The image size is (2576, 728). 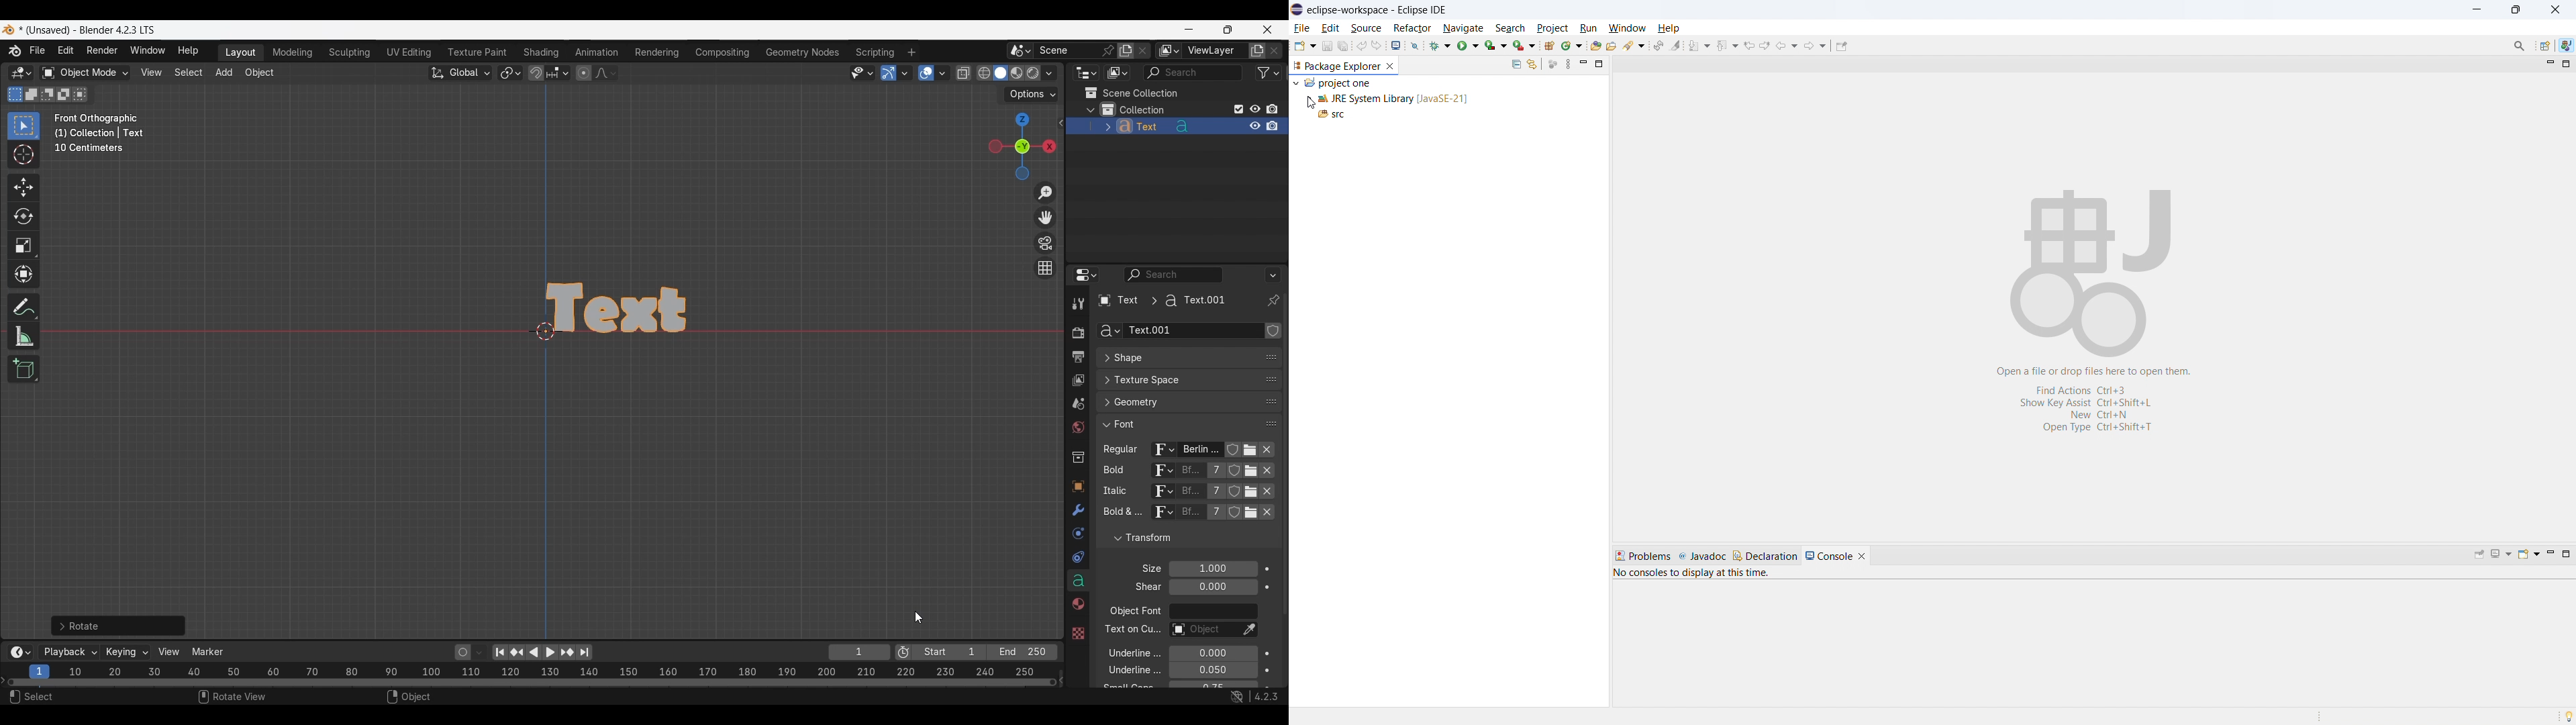 I want to click on Keying, so click(x=126, y=651).